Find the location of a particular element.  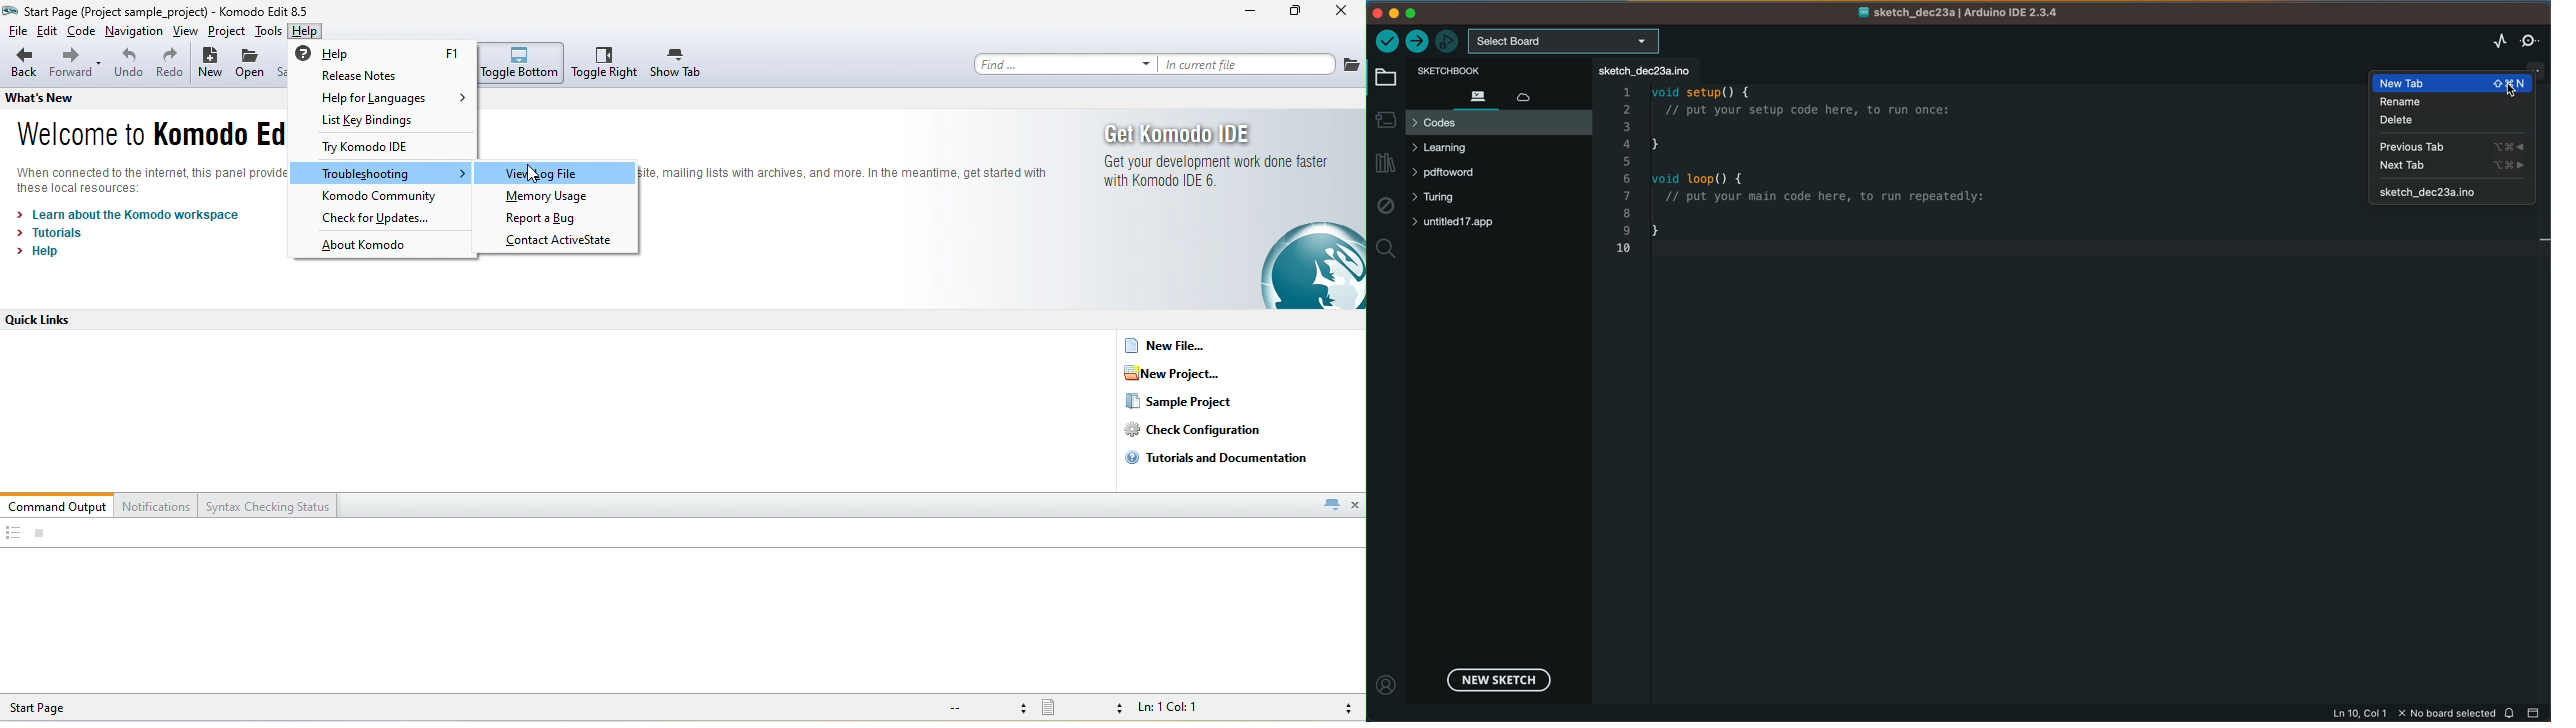

file tab is located at coordinates (1647, 70).